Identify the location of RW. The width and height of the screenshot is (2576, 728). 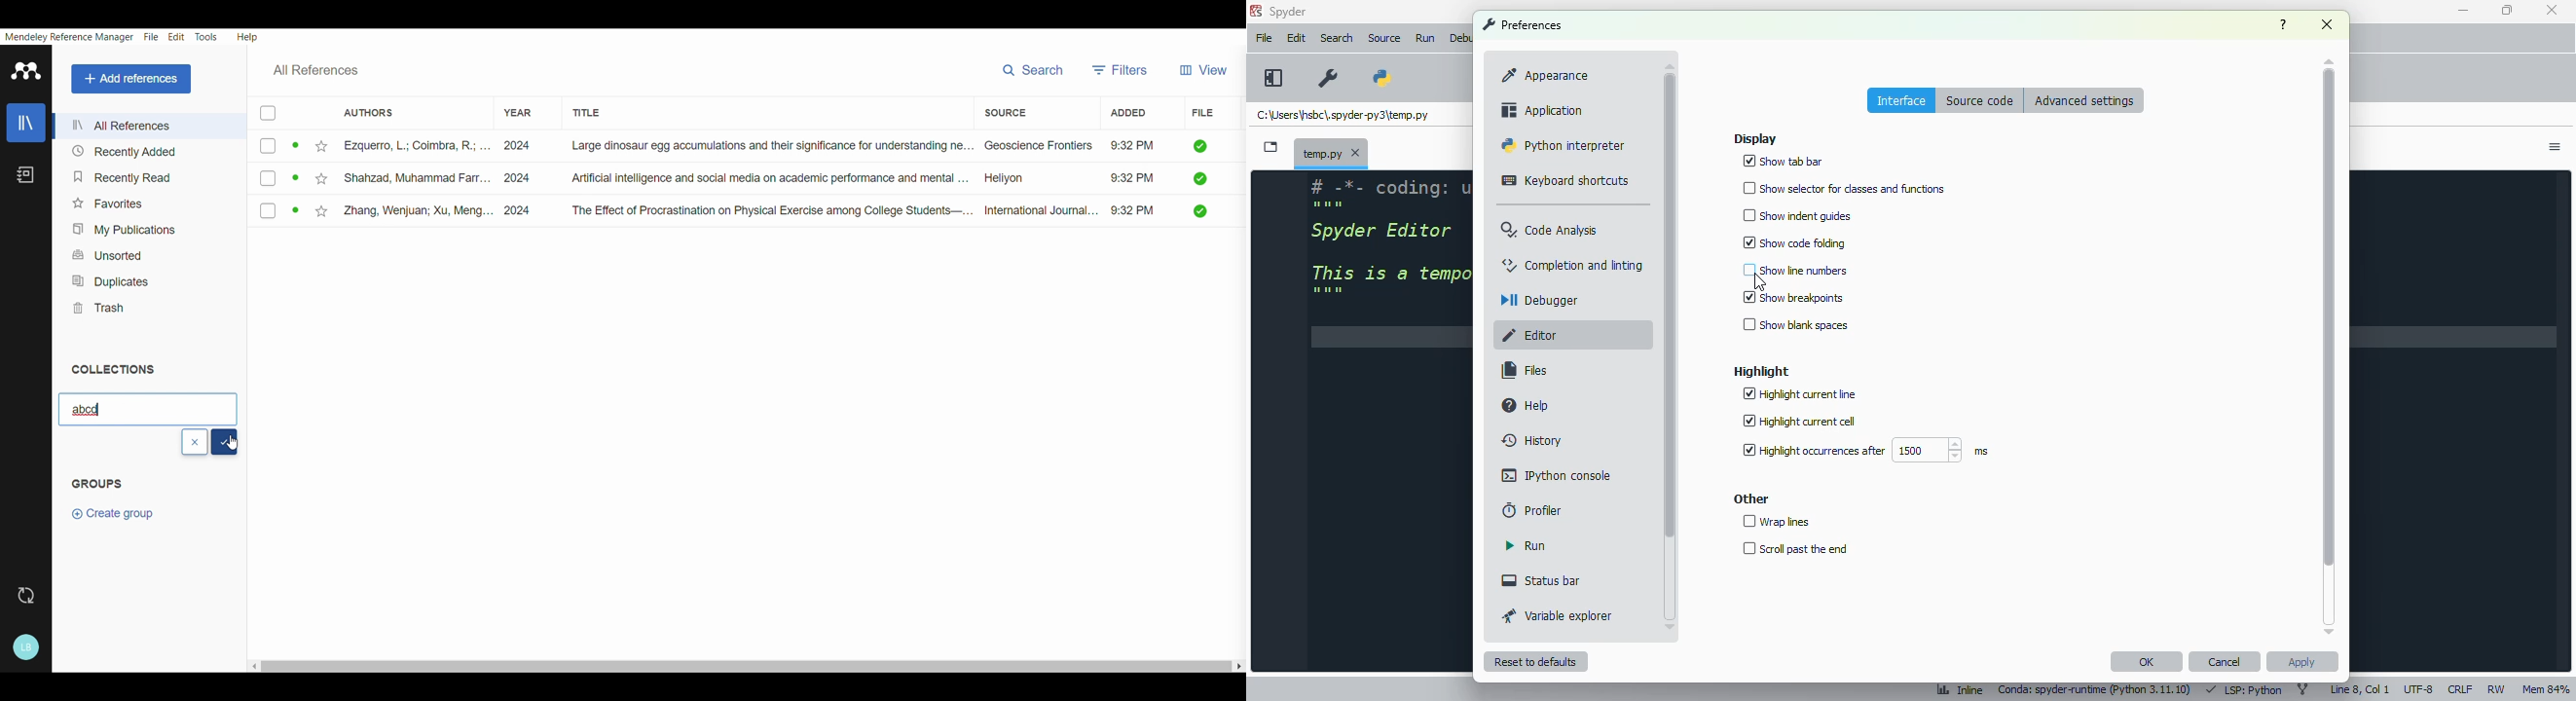
(2497, 690).